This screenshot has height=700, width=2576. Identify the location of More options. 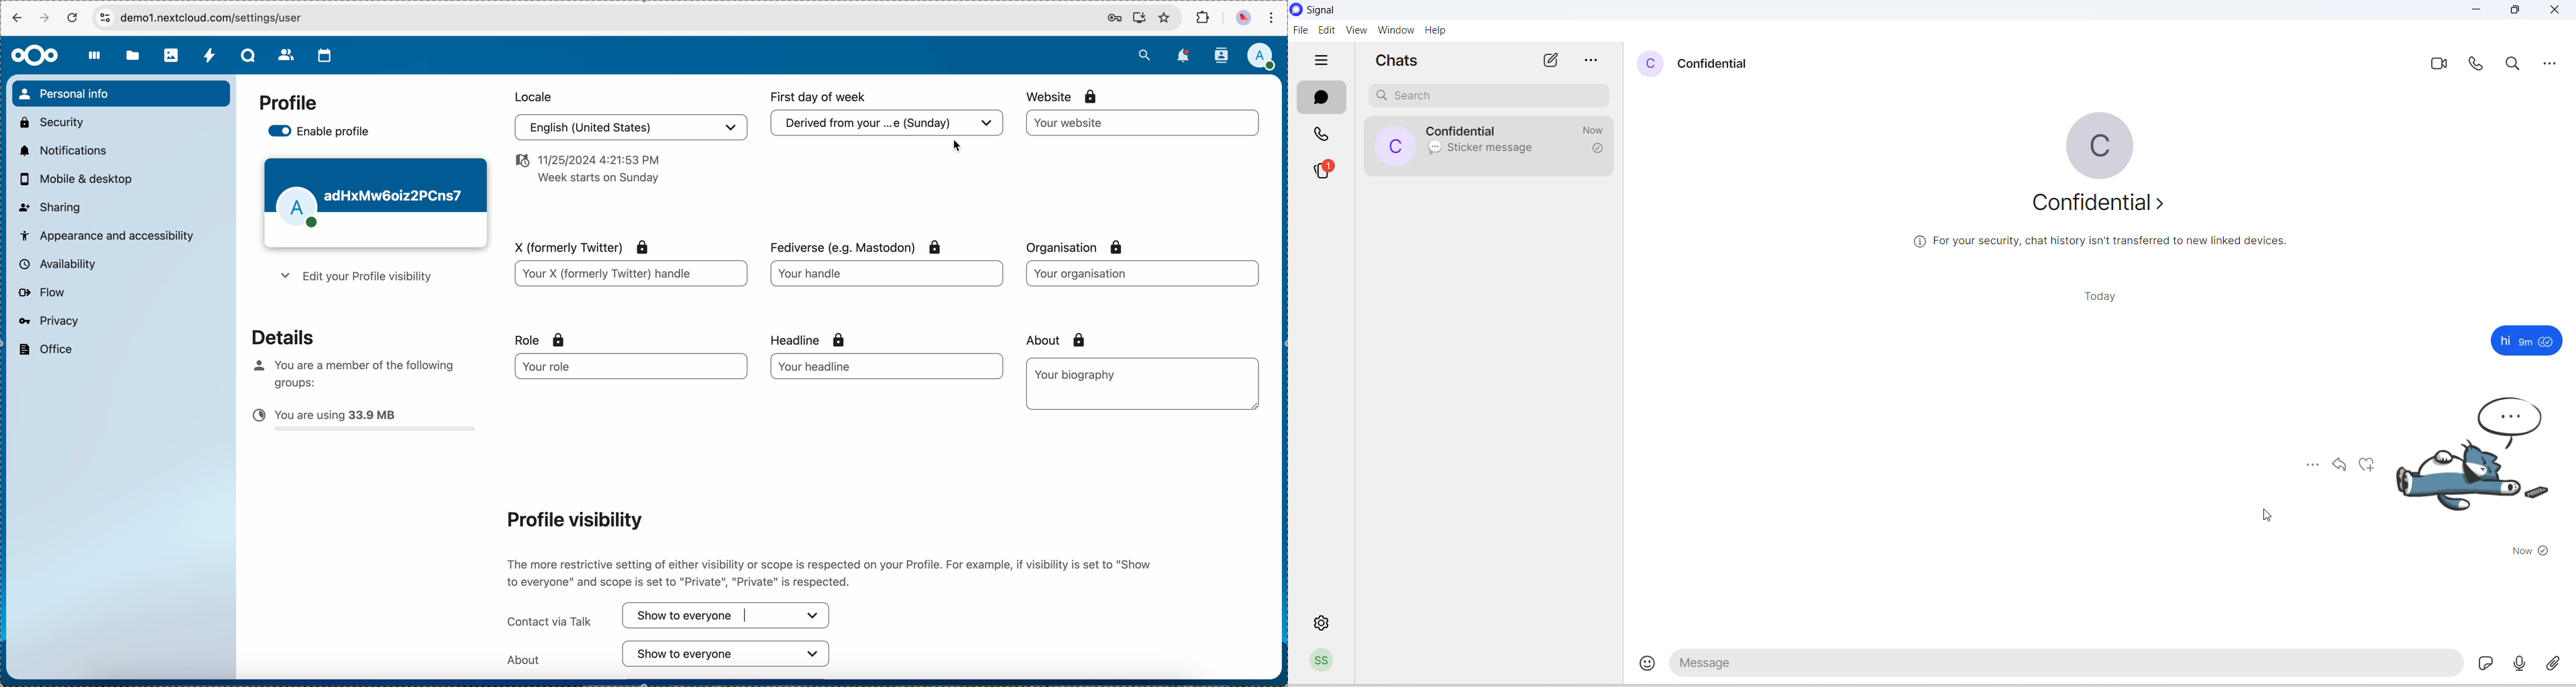
(2555, 64).